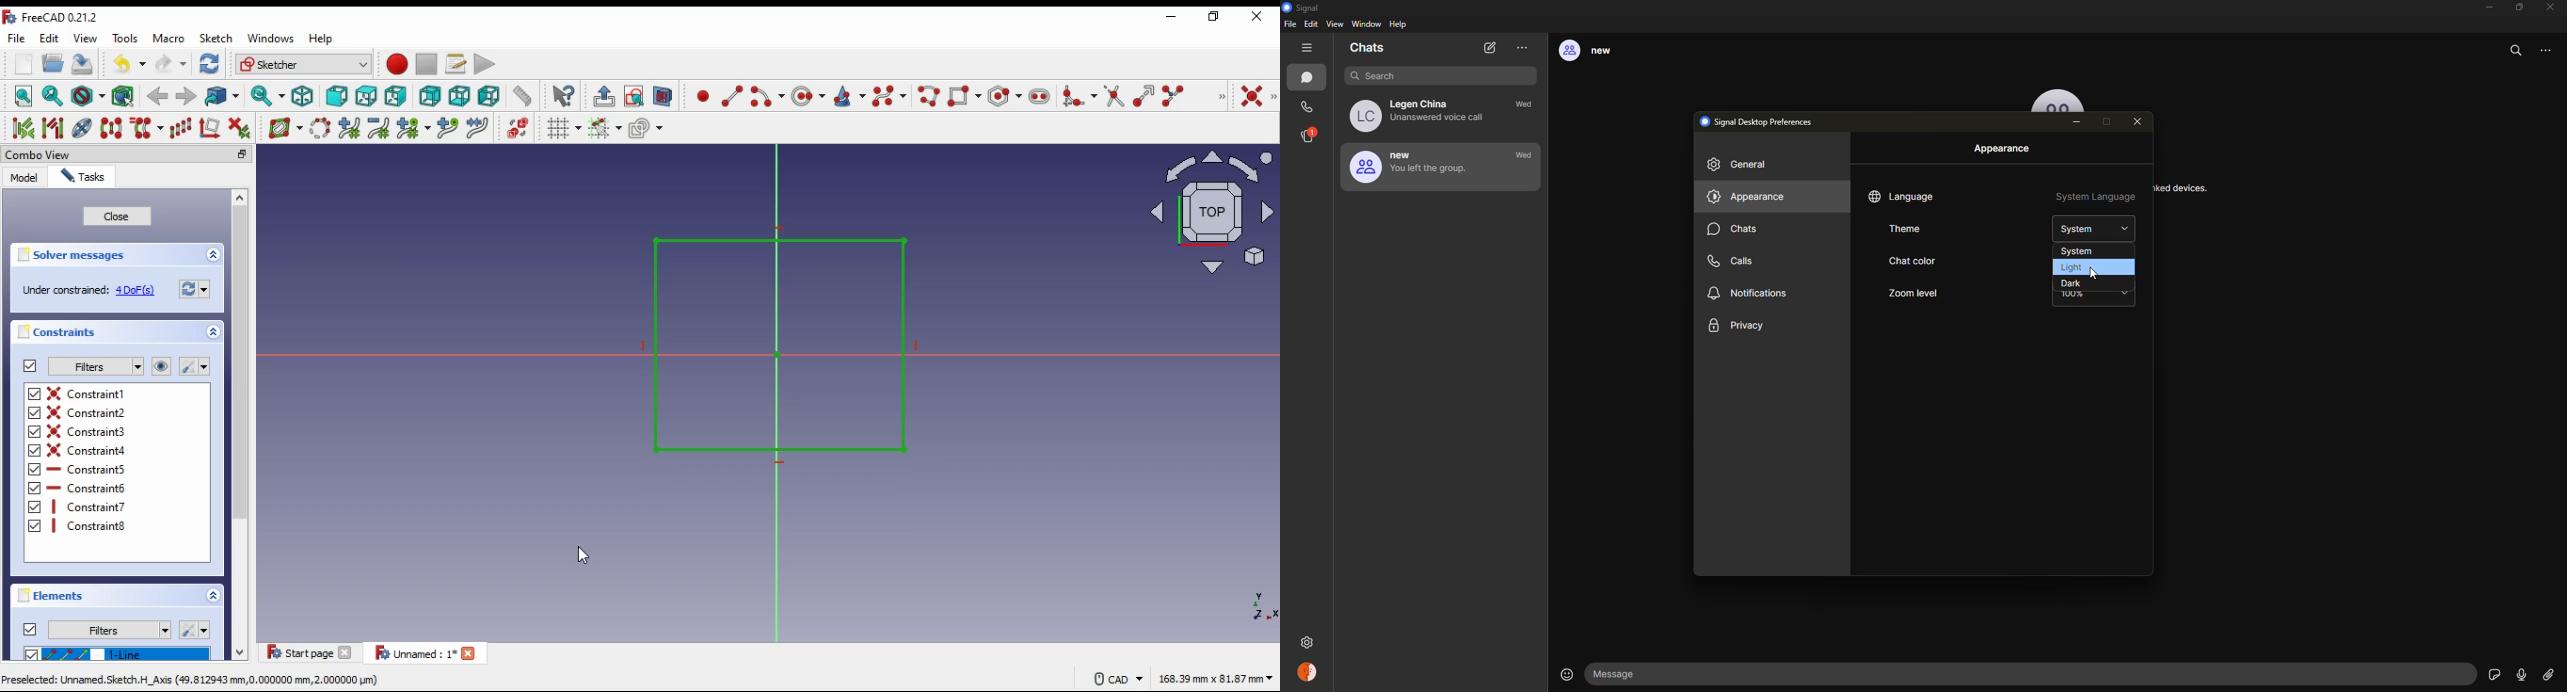 This screenshot has height=700, width=2576. I want to click on stickers, so click(2493, 673).